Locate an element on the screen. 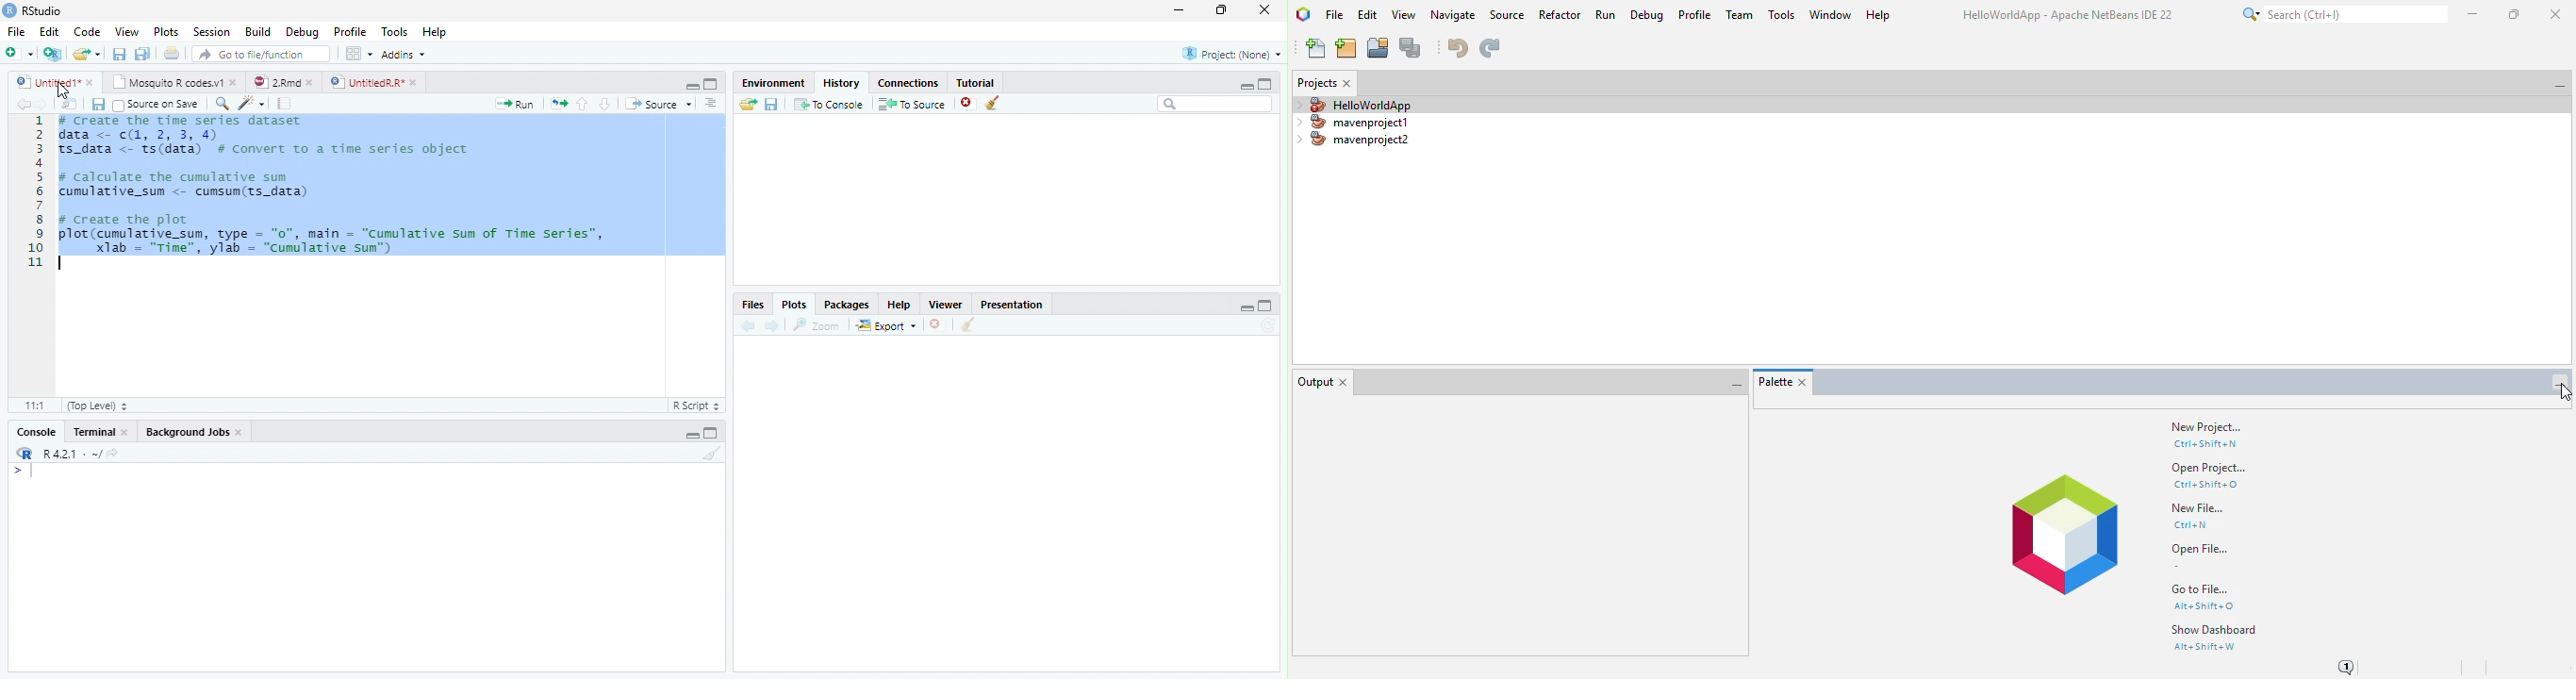 The height and width of the screenshot is (700, 2576). Plots is located at coordinates (795, 304).